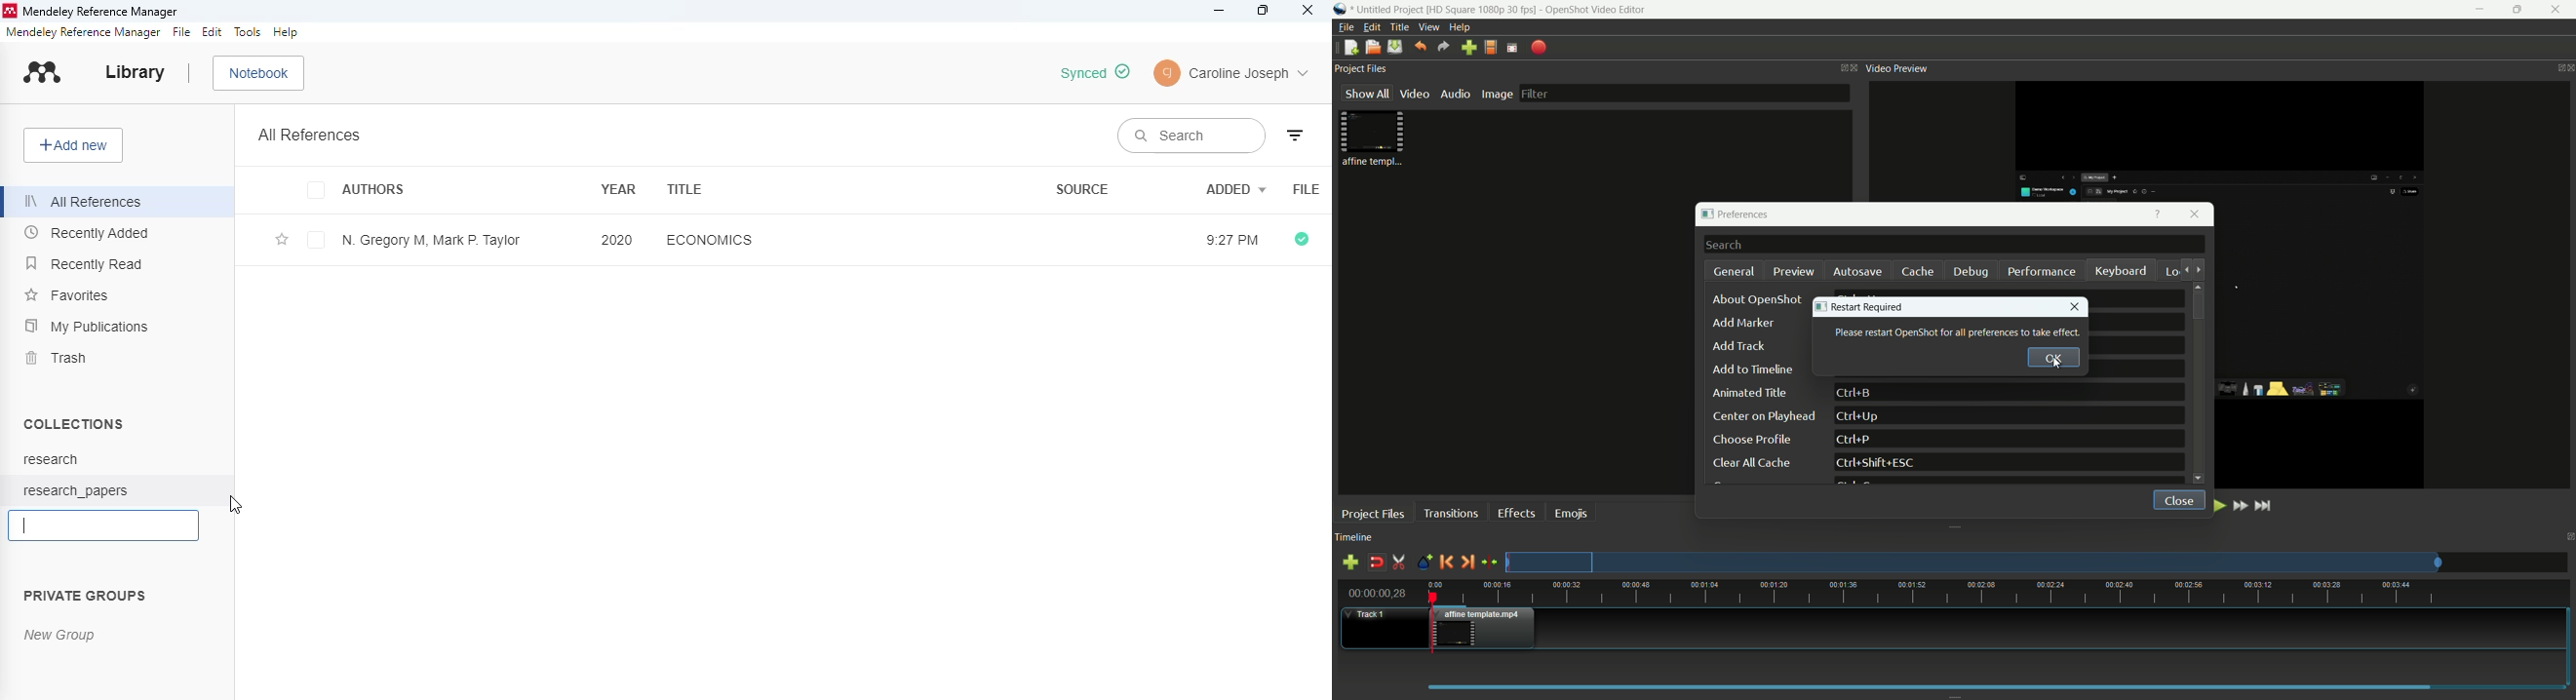  What do you see at coordinates (1740, 215) in the screenshot?
I see `preferences` at bounding box center [1740, 215].